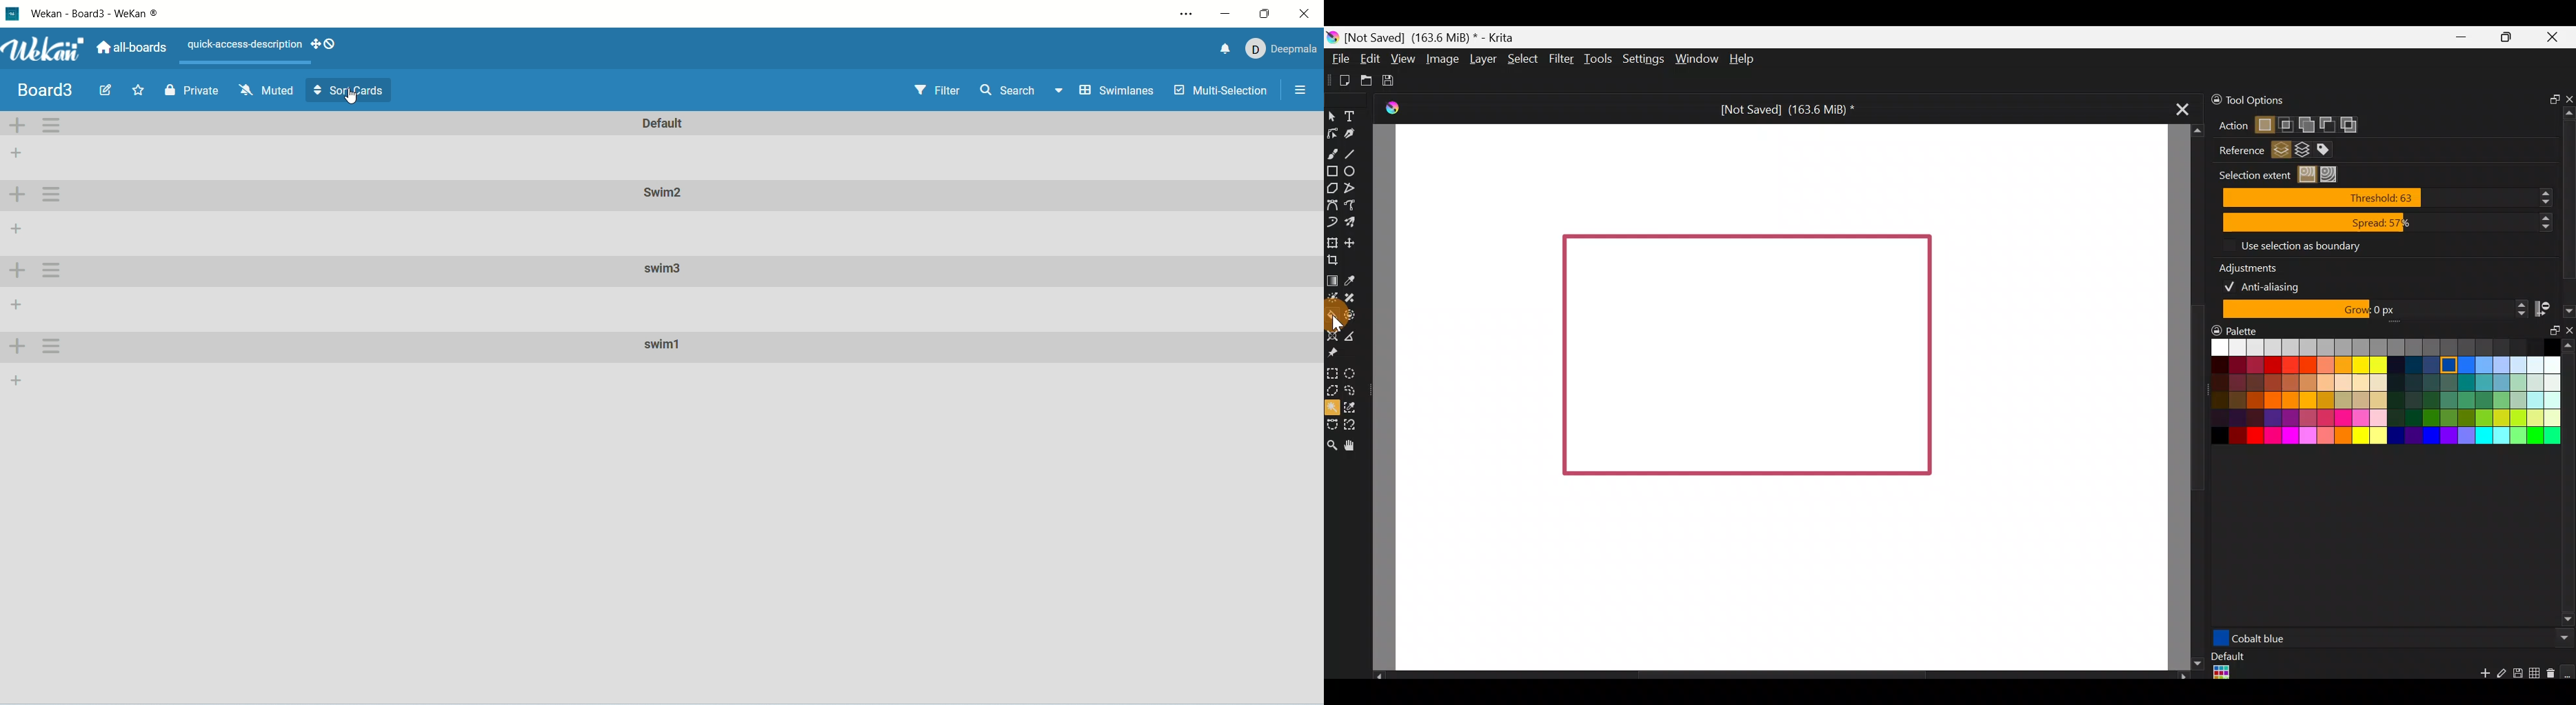 This screenshot has width=2576, height=728. I want to click on Replace, so click(2264, 126).